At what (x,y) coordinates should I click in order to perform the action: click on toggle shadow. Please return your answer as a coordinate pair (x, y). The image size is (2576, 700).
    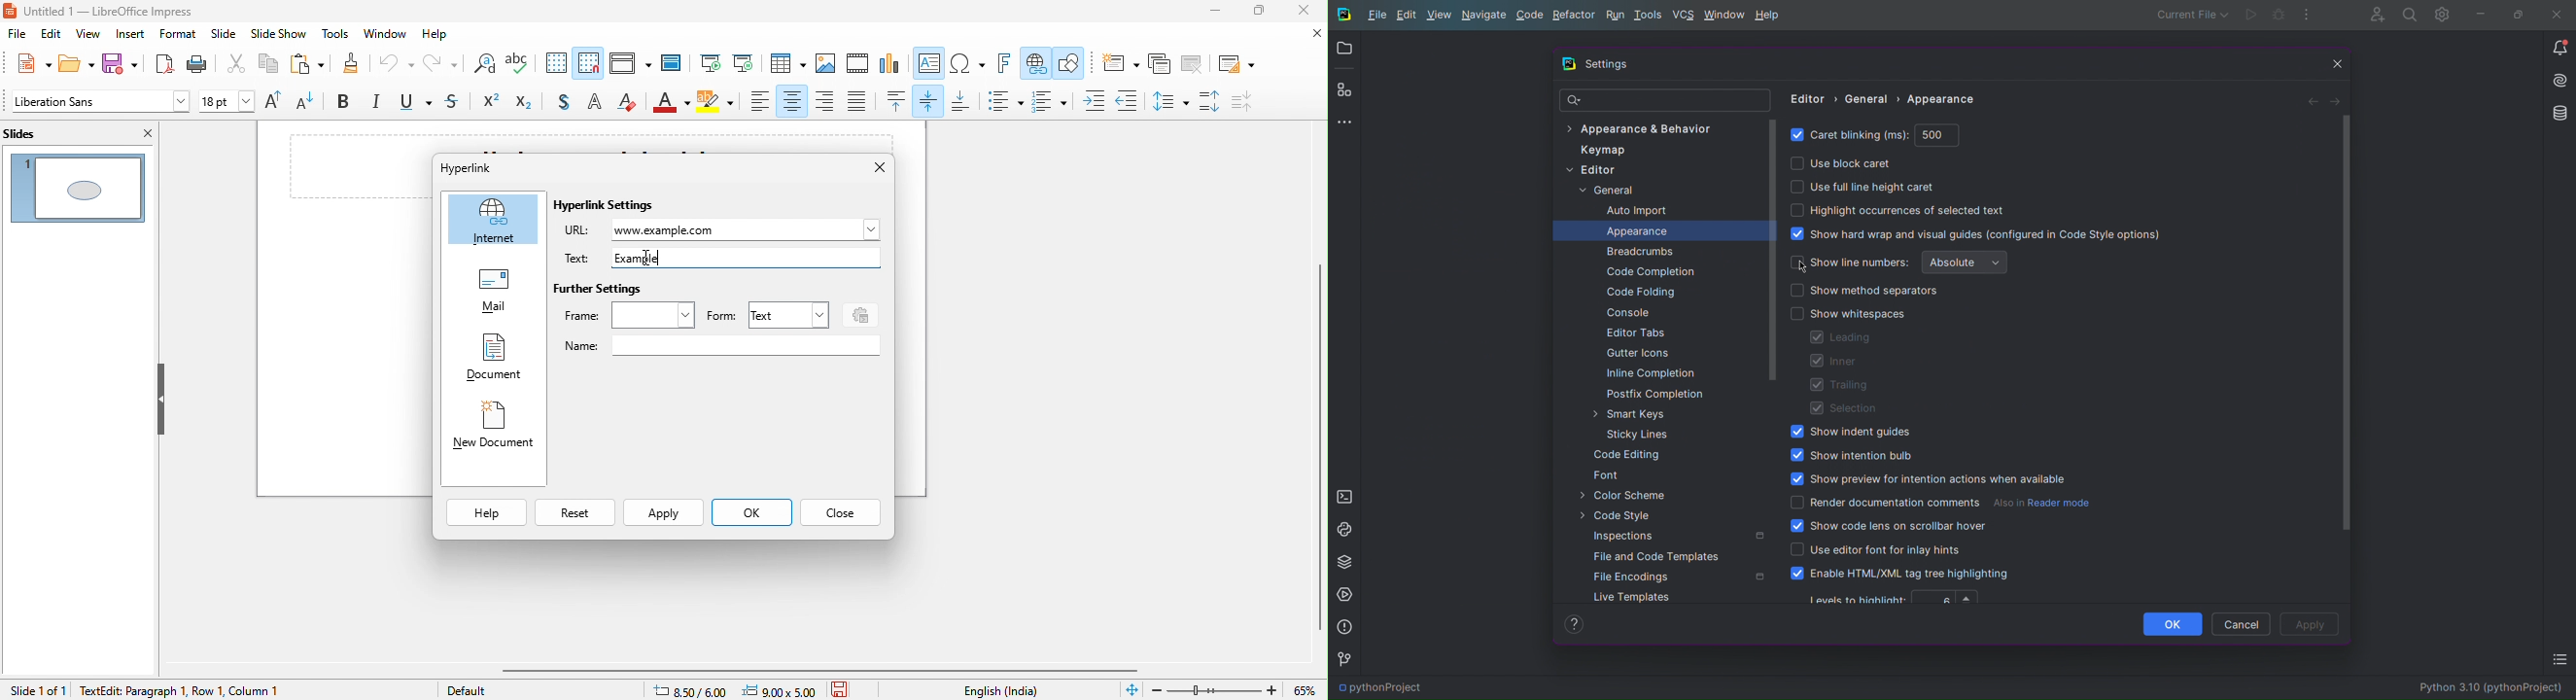
    Looking at the image, I should click on (562, 103).